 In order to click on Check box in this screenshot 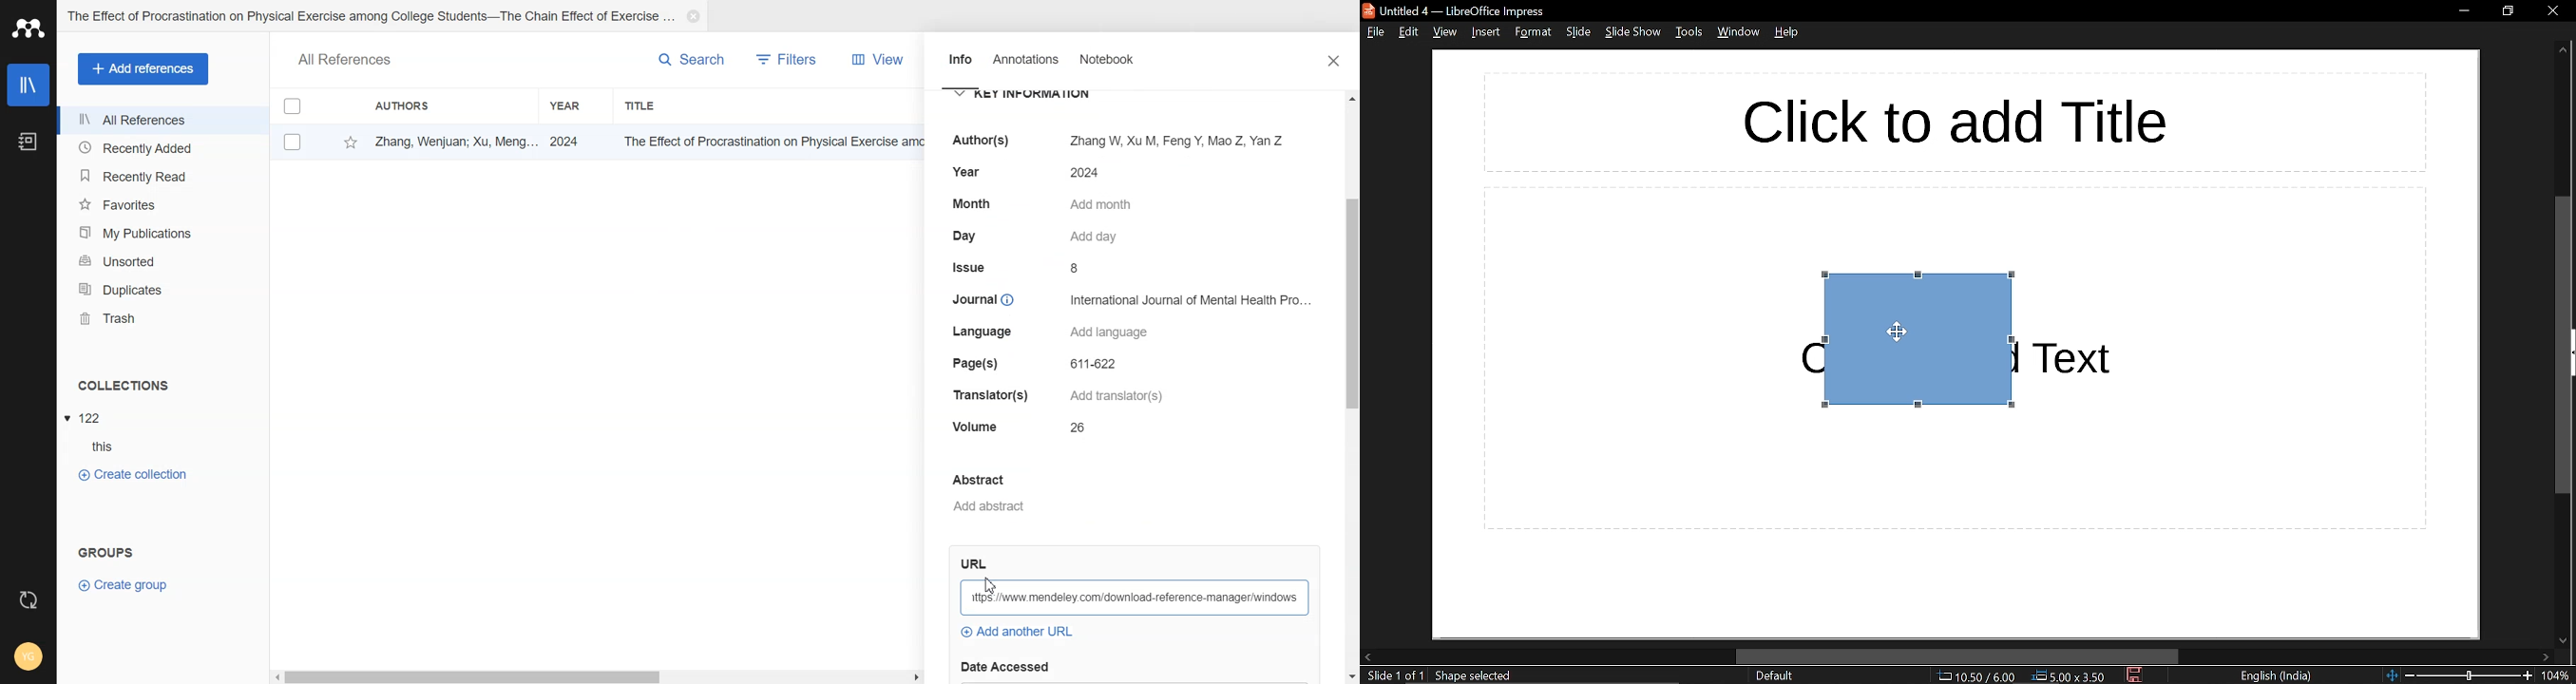, I will do `click(292, 108)`.